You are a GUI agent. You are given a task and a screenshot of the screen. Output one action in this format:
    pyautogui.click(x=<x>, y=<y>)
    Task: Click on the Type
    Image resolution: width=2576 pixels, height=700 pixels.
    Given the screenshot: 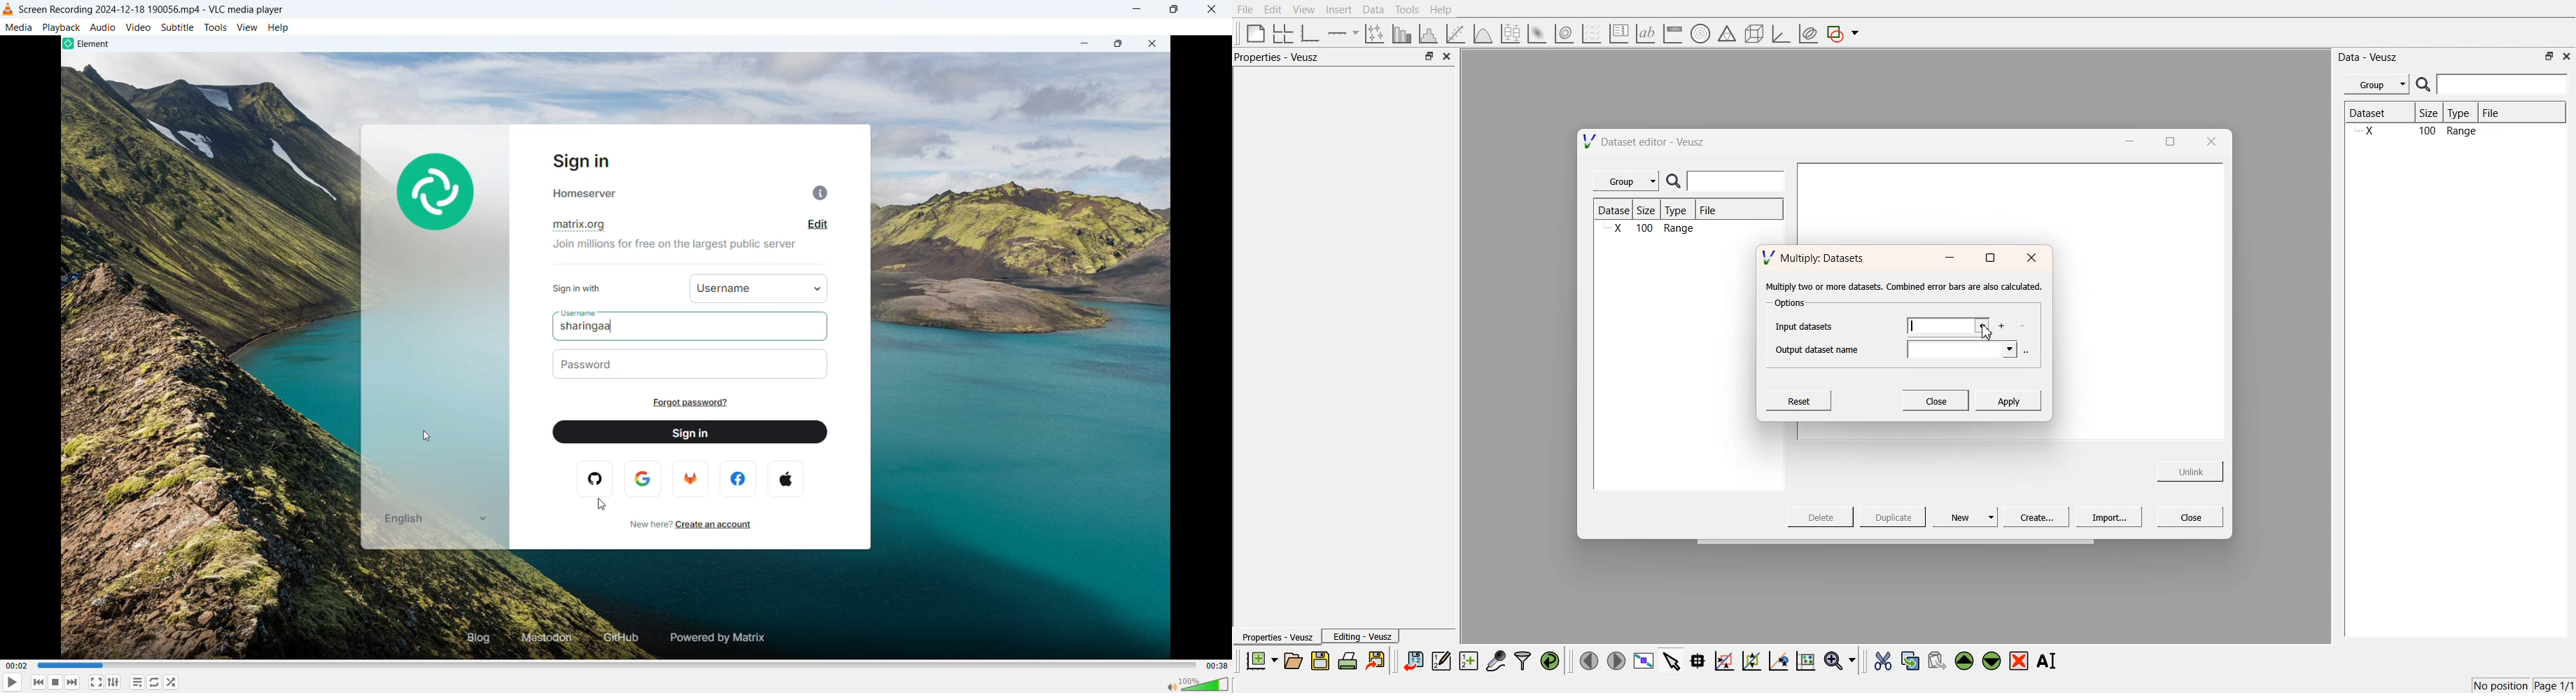 What is the action you would take?
    pyautogui.click(x=1680, y=210)
    